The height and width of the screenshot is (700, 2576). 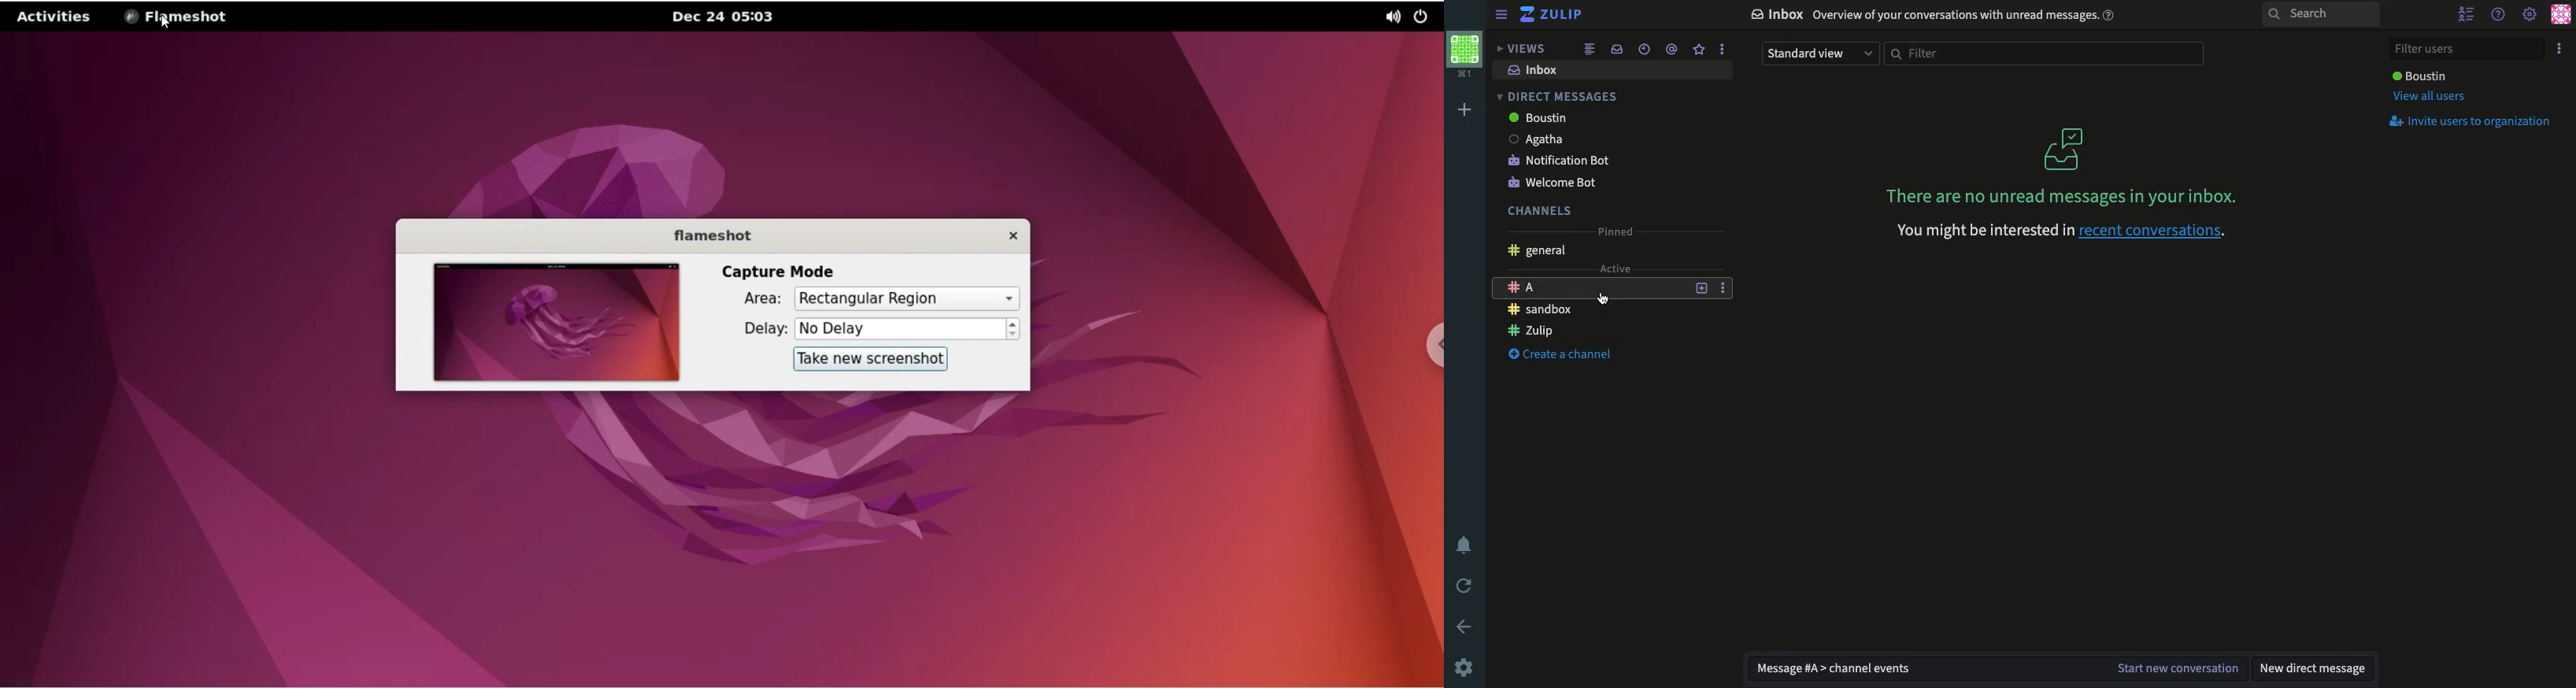 I want to click on Create a channel, so click(x=1561, y=354).